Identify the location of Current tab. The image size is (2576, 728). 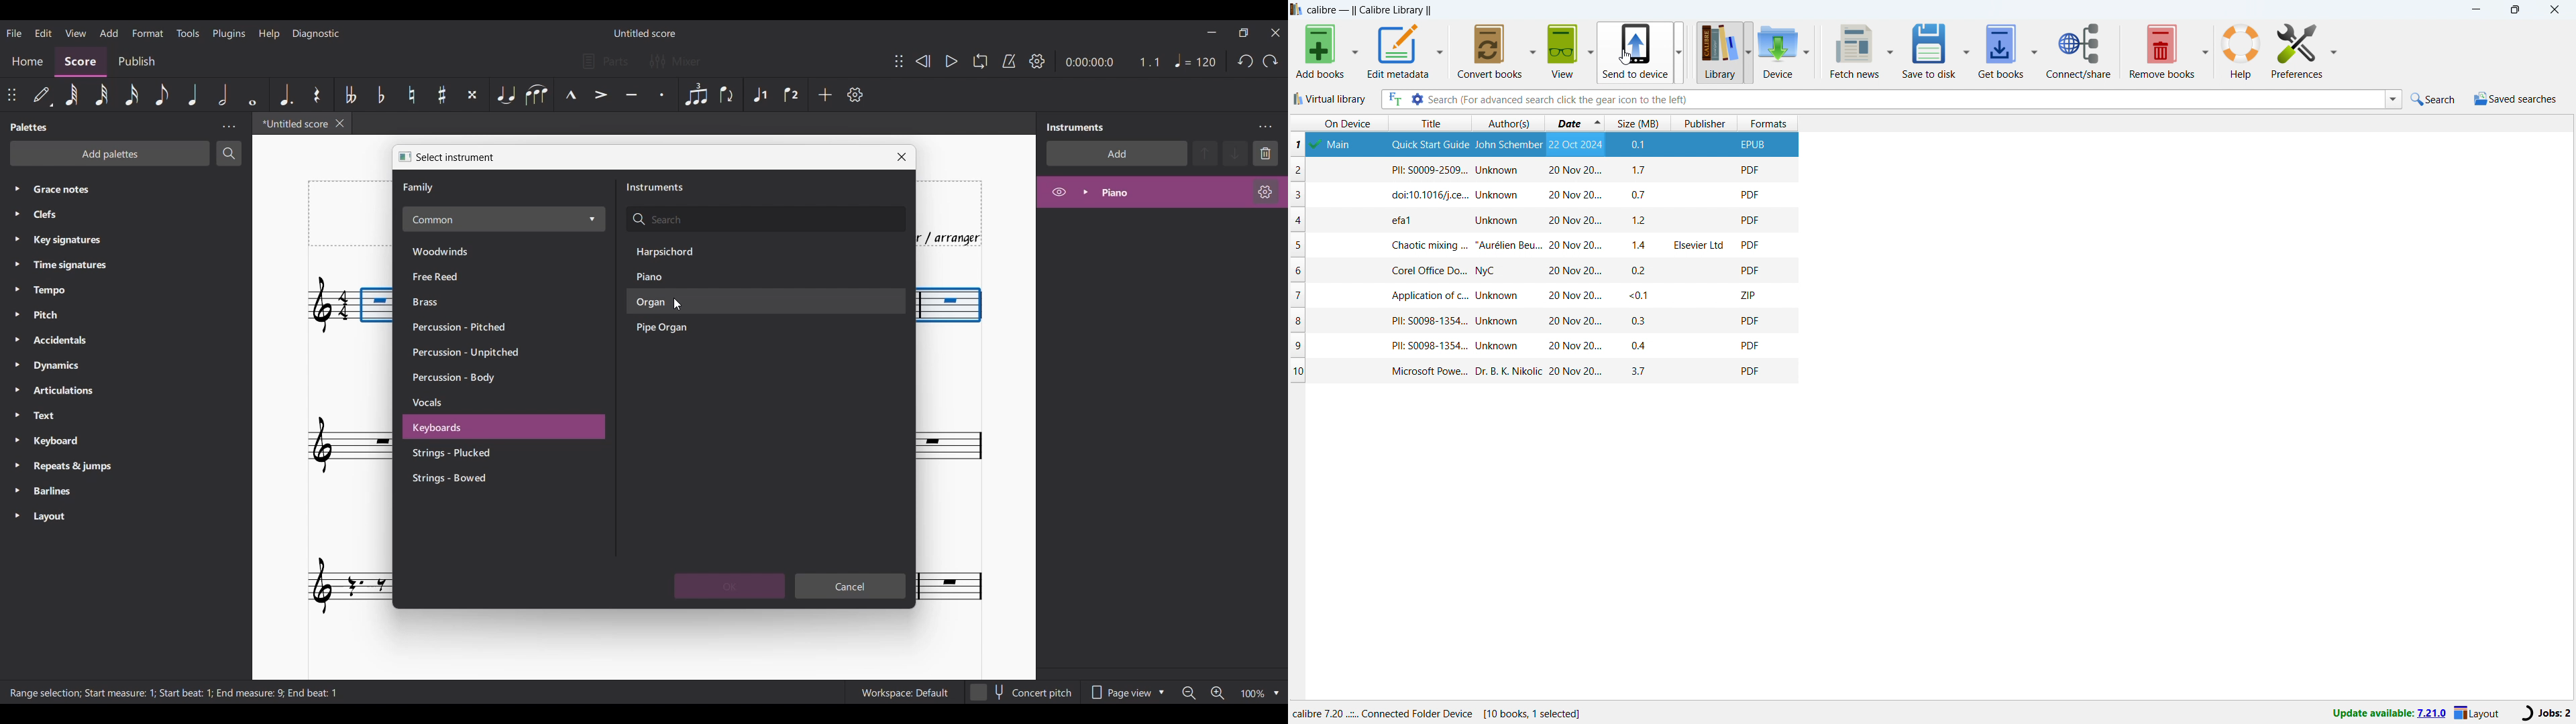
(291, 123).